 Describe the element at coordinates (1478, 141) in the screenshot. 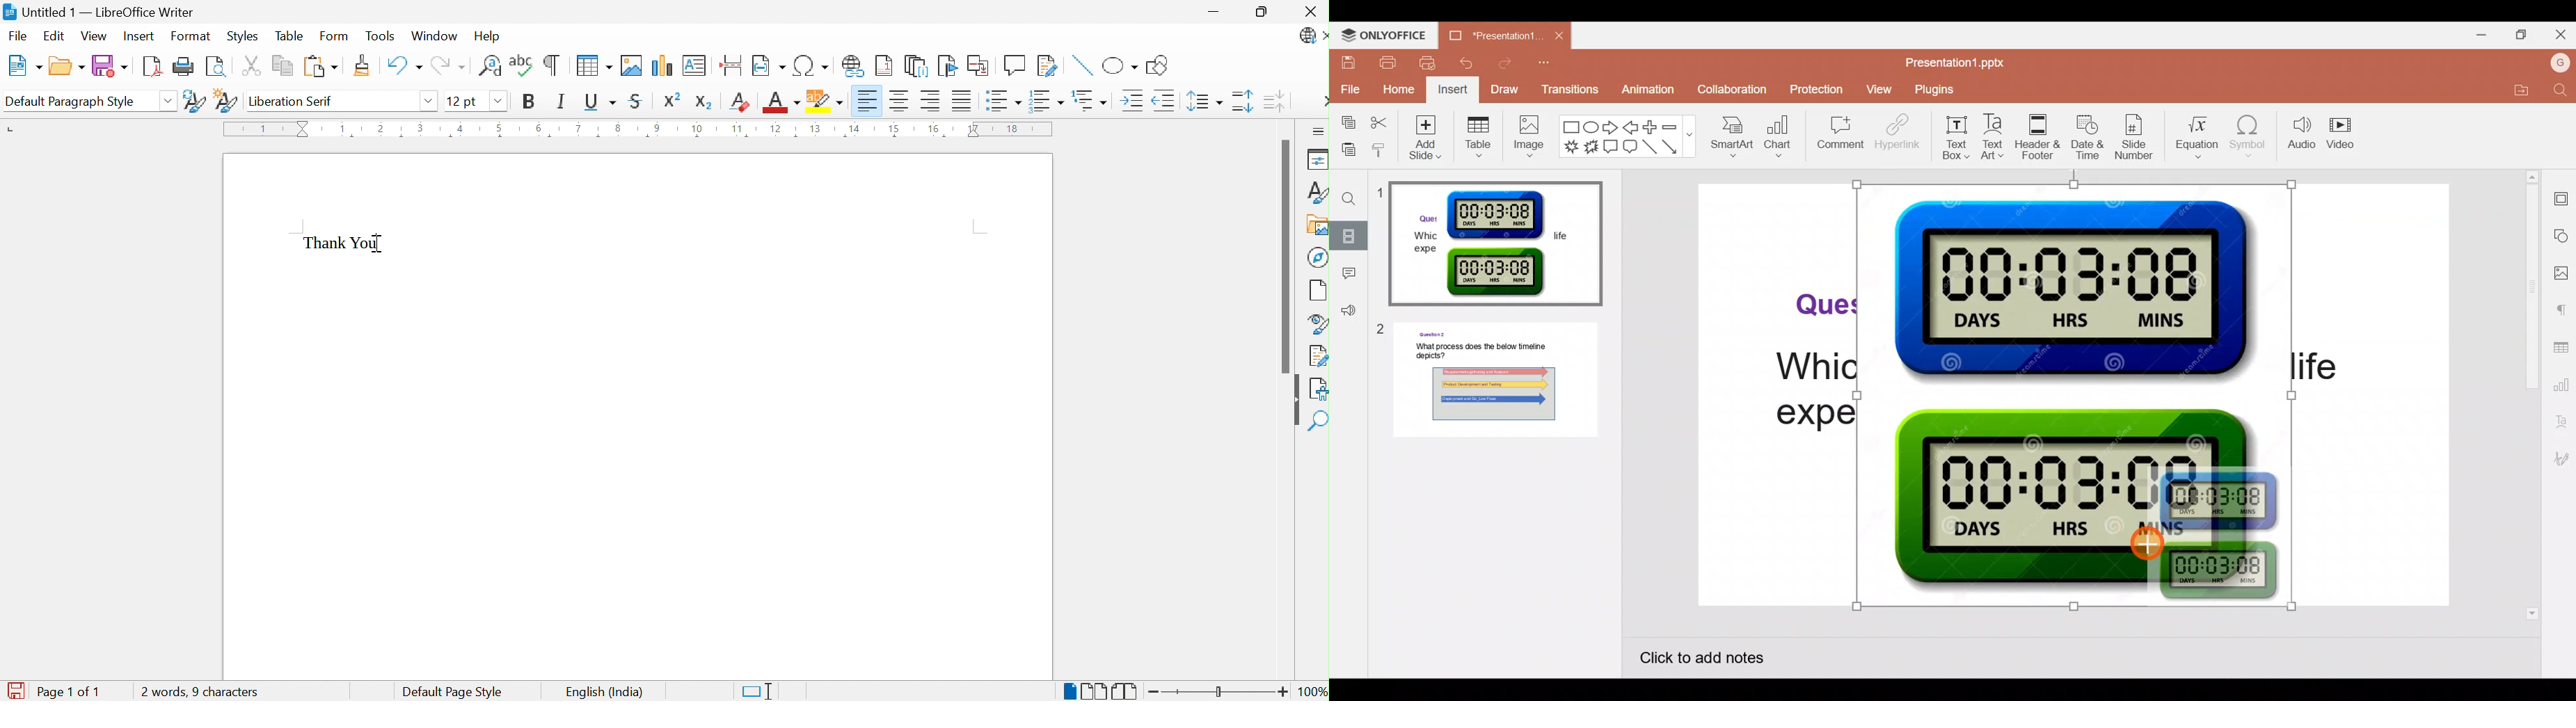

I see `Table` at that location.